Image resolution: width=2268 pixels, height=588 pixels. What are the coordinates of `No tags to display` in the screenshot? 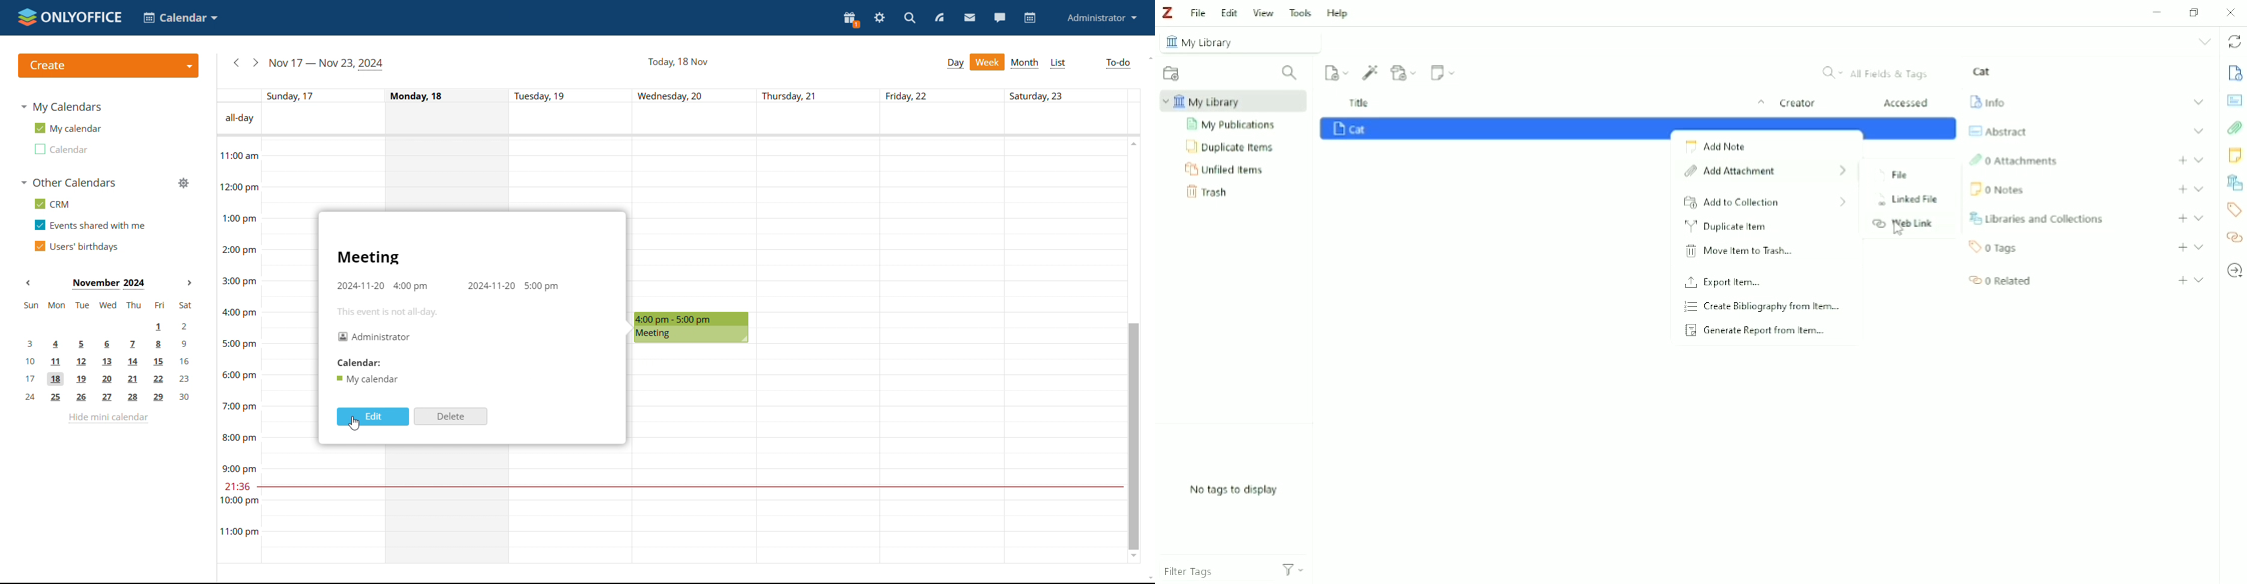 It's located at (1236, 490).